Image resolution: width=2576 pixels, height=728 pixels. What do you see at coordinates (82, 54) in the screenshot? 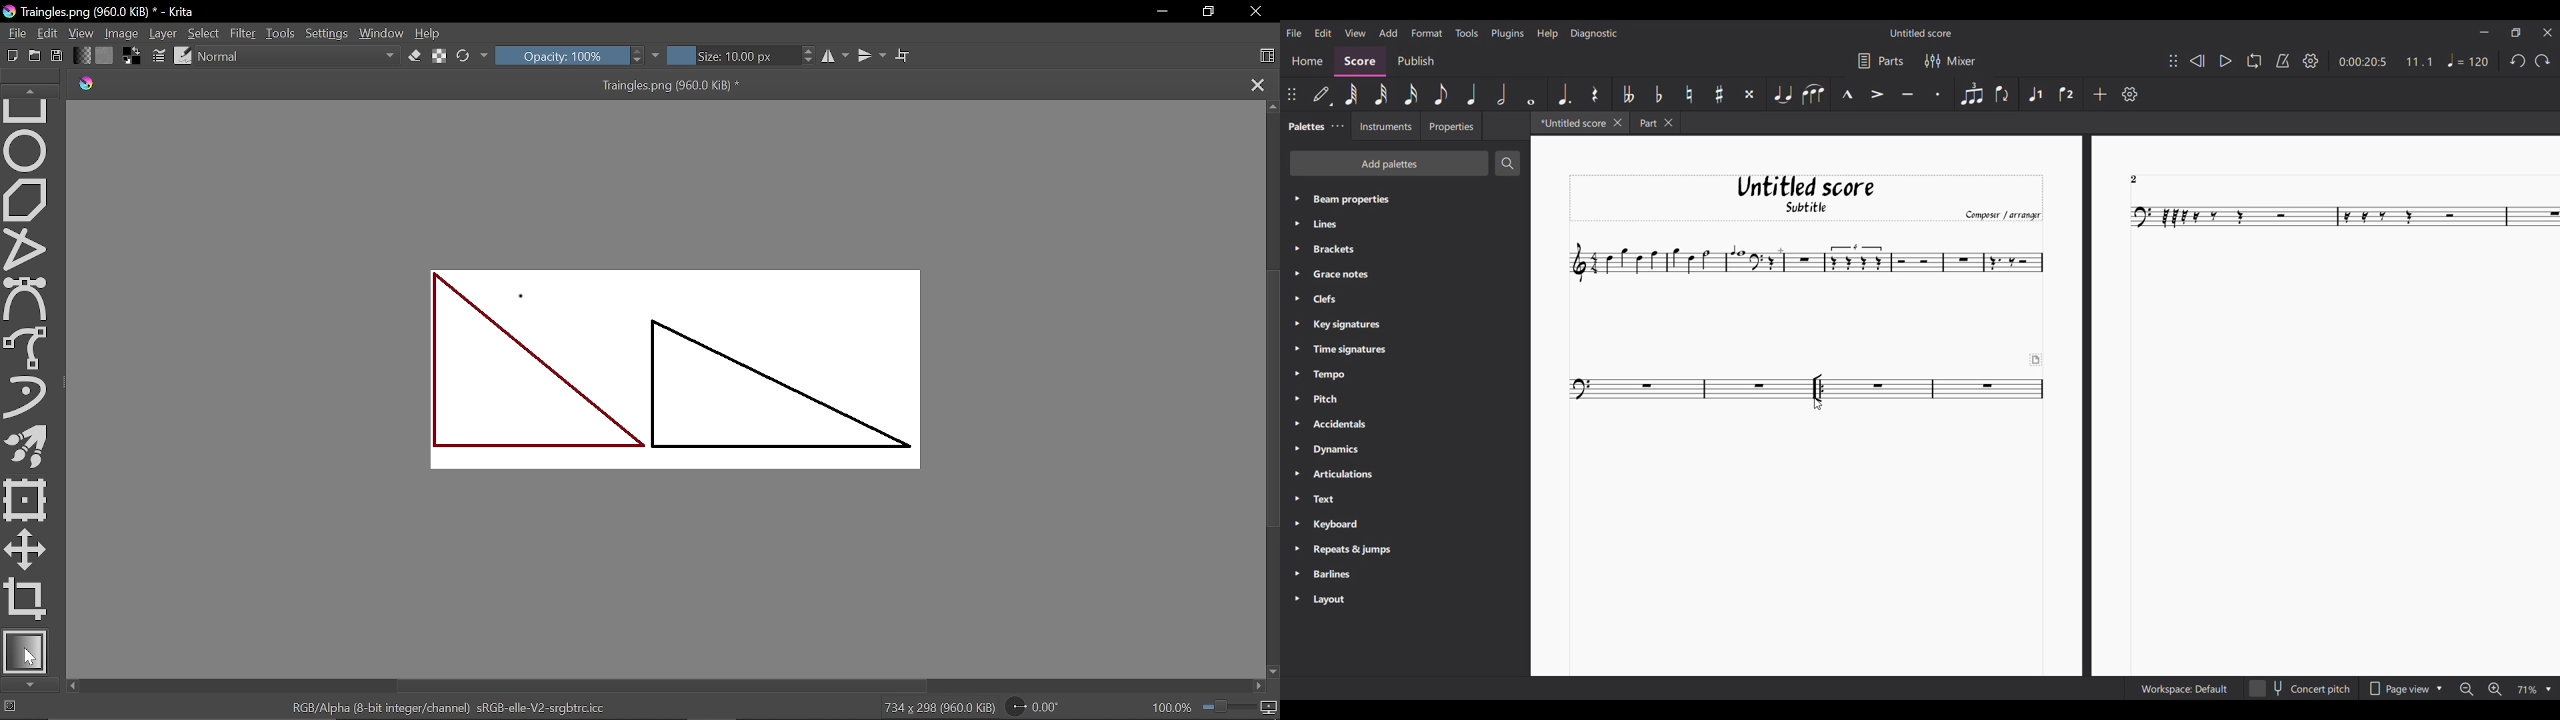
I see `Gradient fill` at bounding box center [82, 54].